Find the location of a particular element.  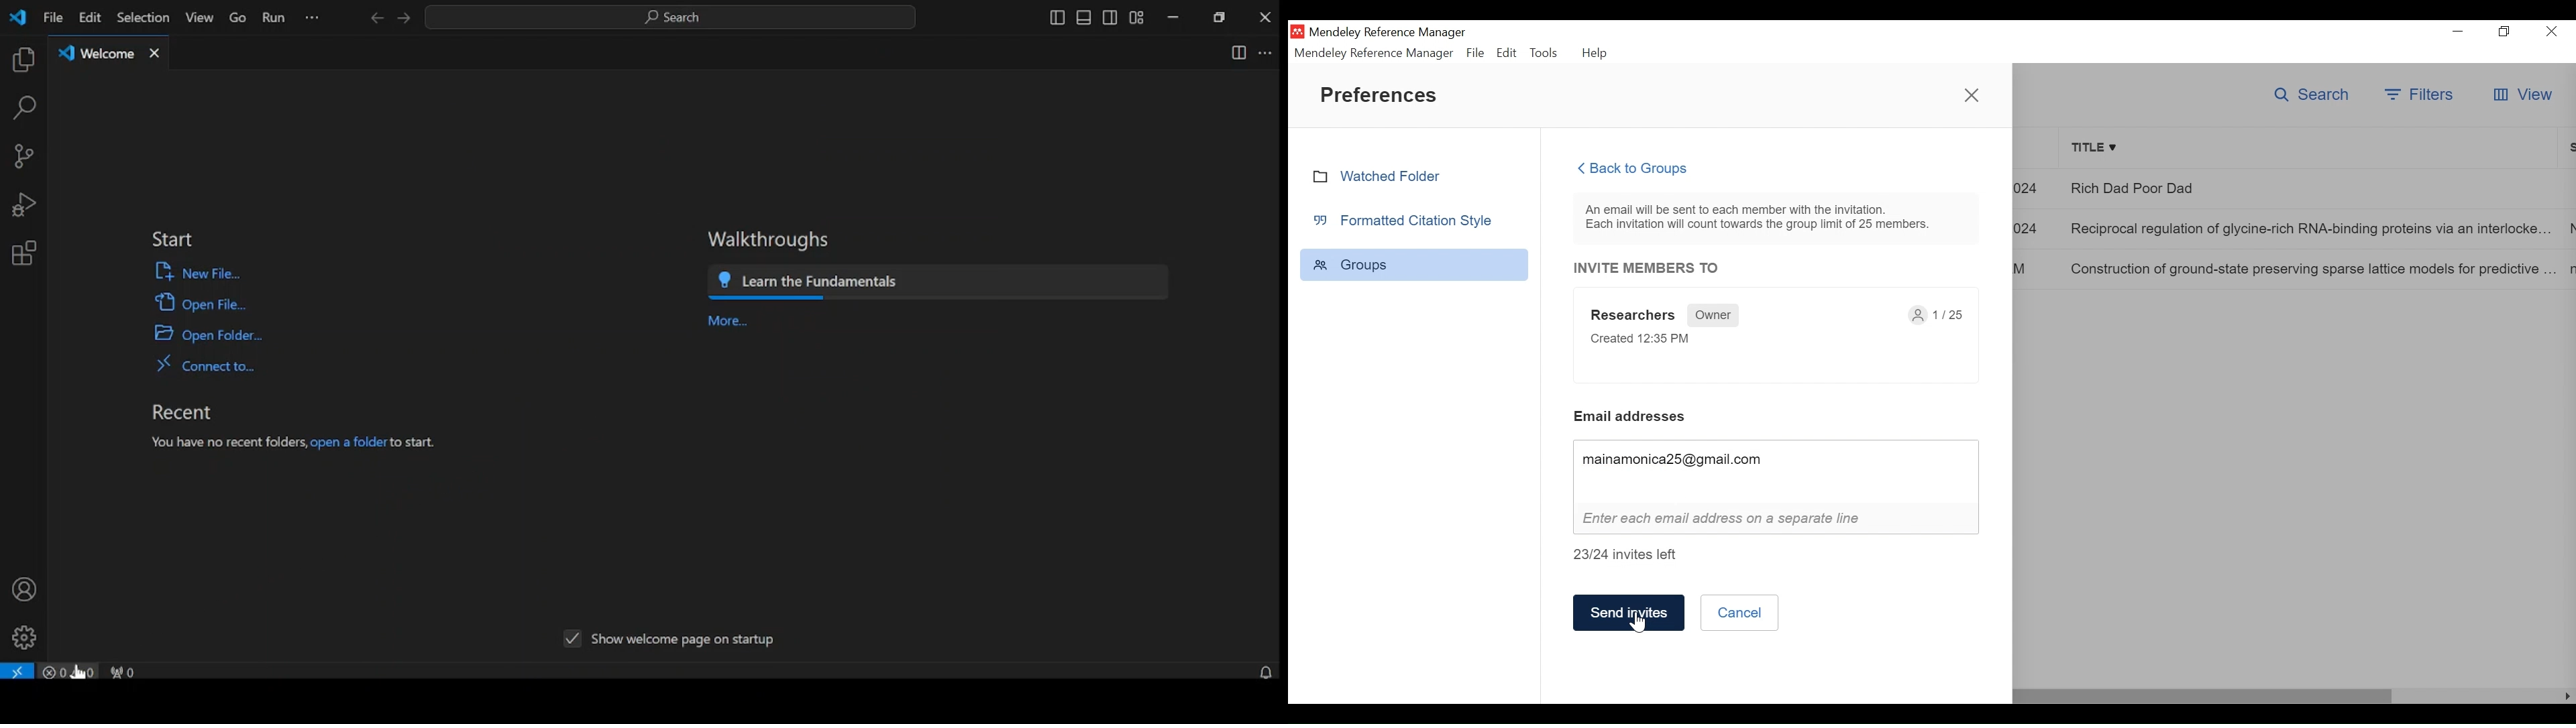

run and debug is located at coordinates (24, 206).